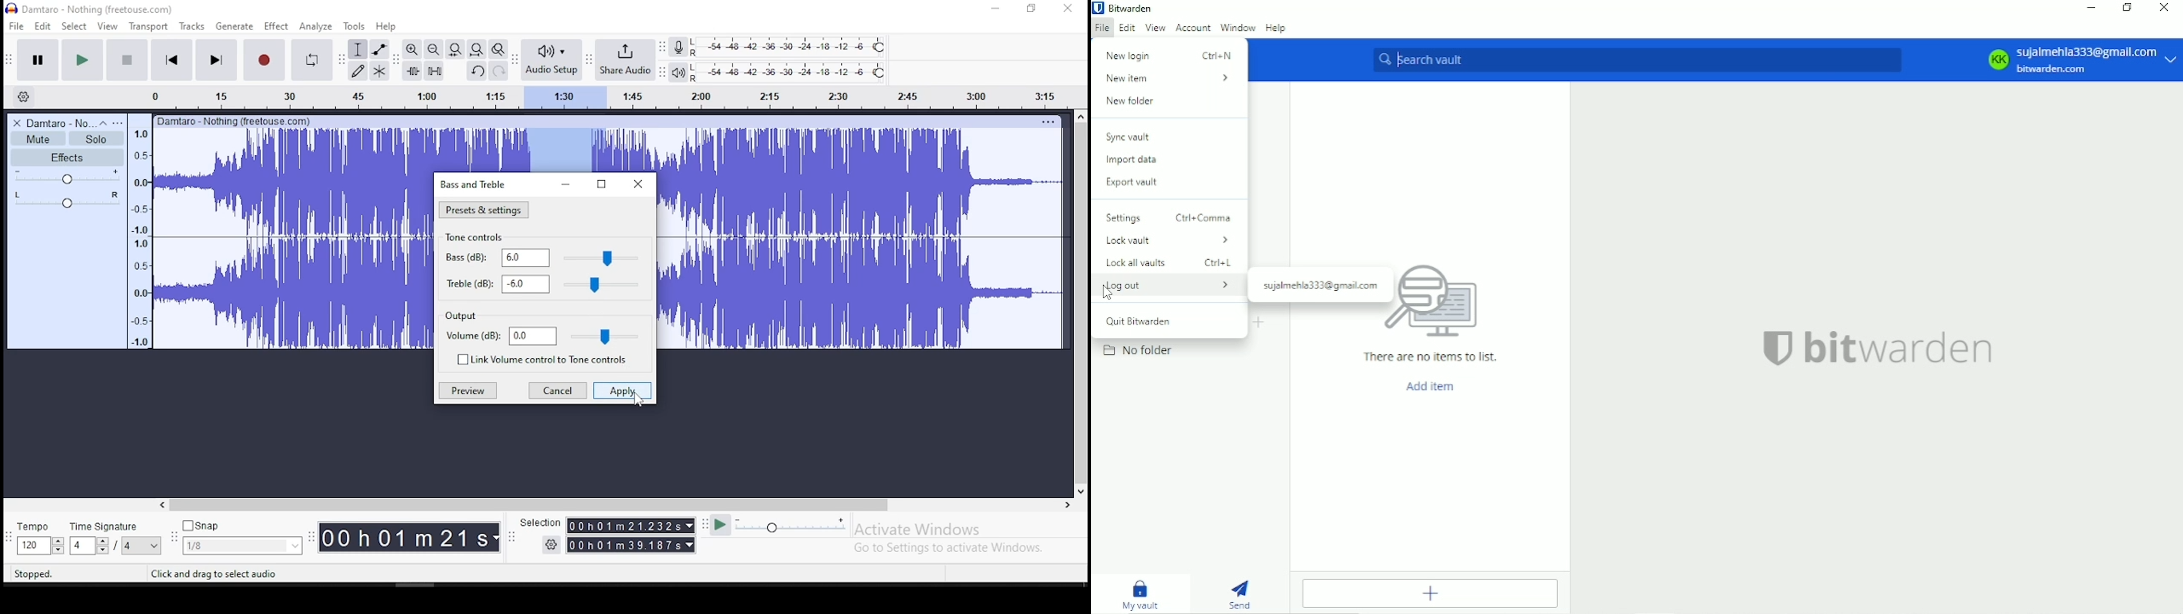 The width and height of the screenshot is (2184, 616). What do you see at coordinates (397, 59) in the screenshot?
I see `` at bounding box center [397, 59].